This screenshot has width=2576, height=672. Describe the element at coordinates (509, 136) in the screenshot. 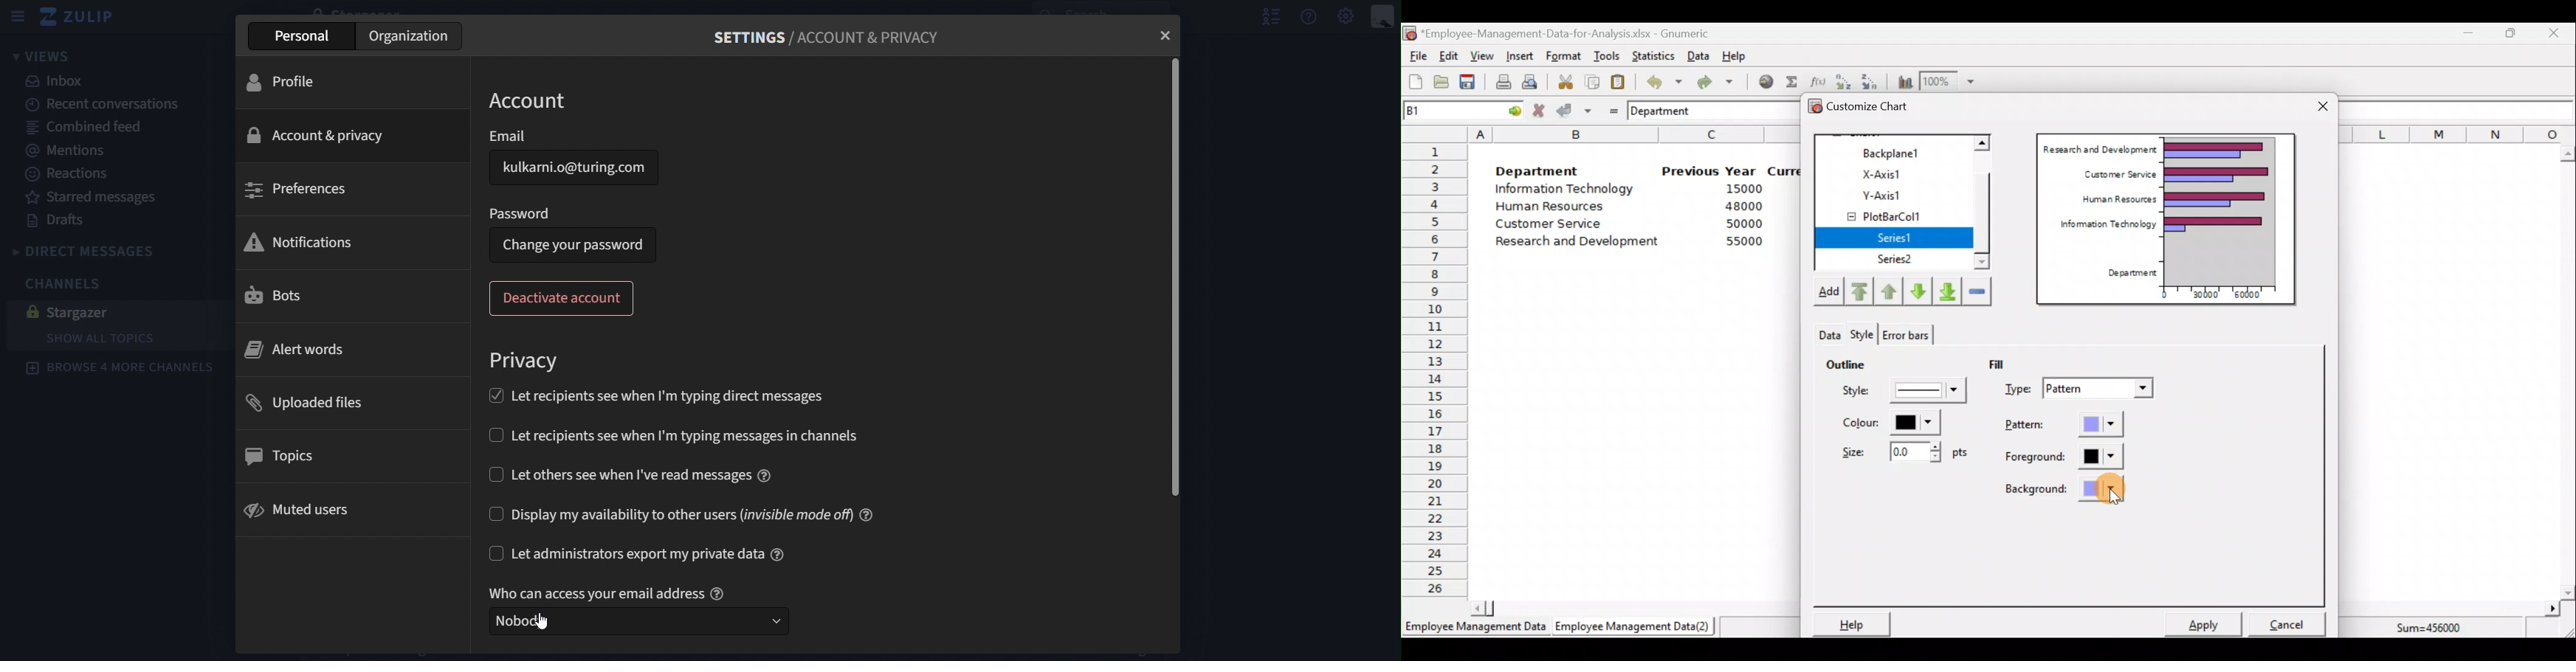

I see `email` at that location.